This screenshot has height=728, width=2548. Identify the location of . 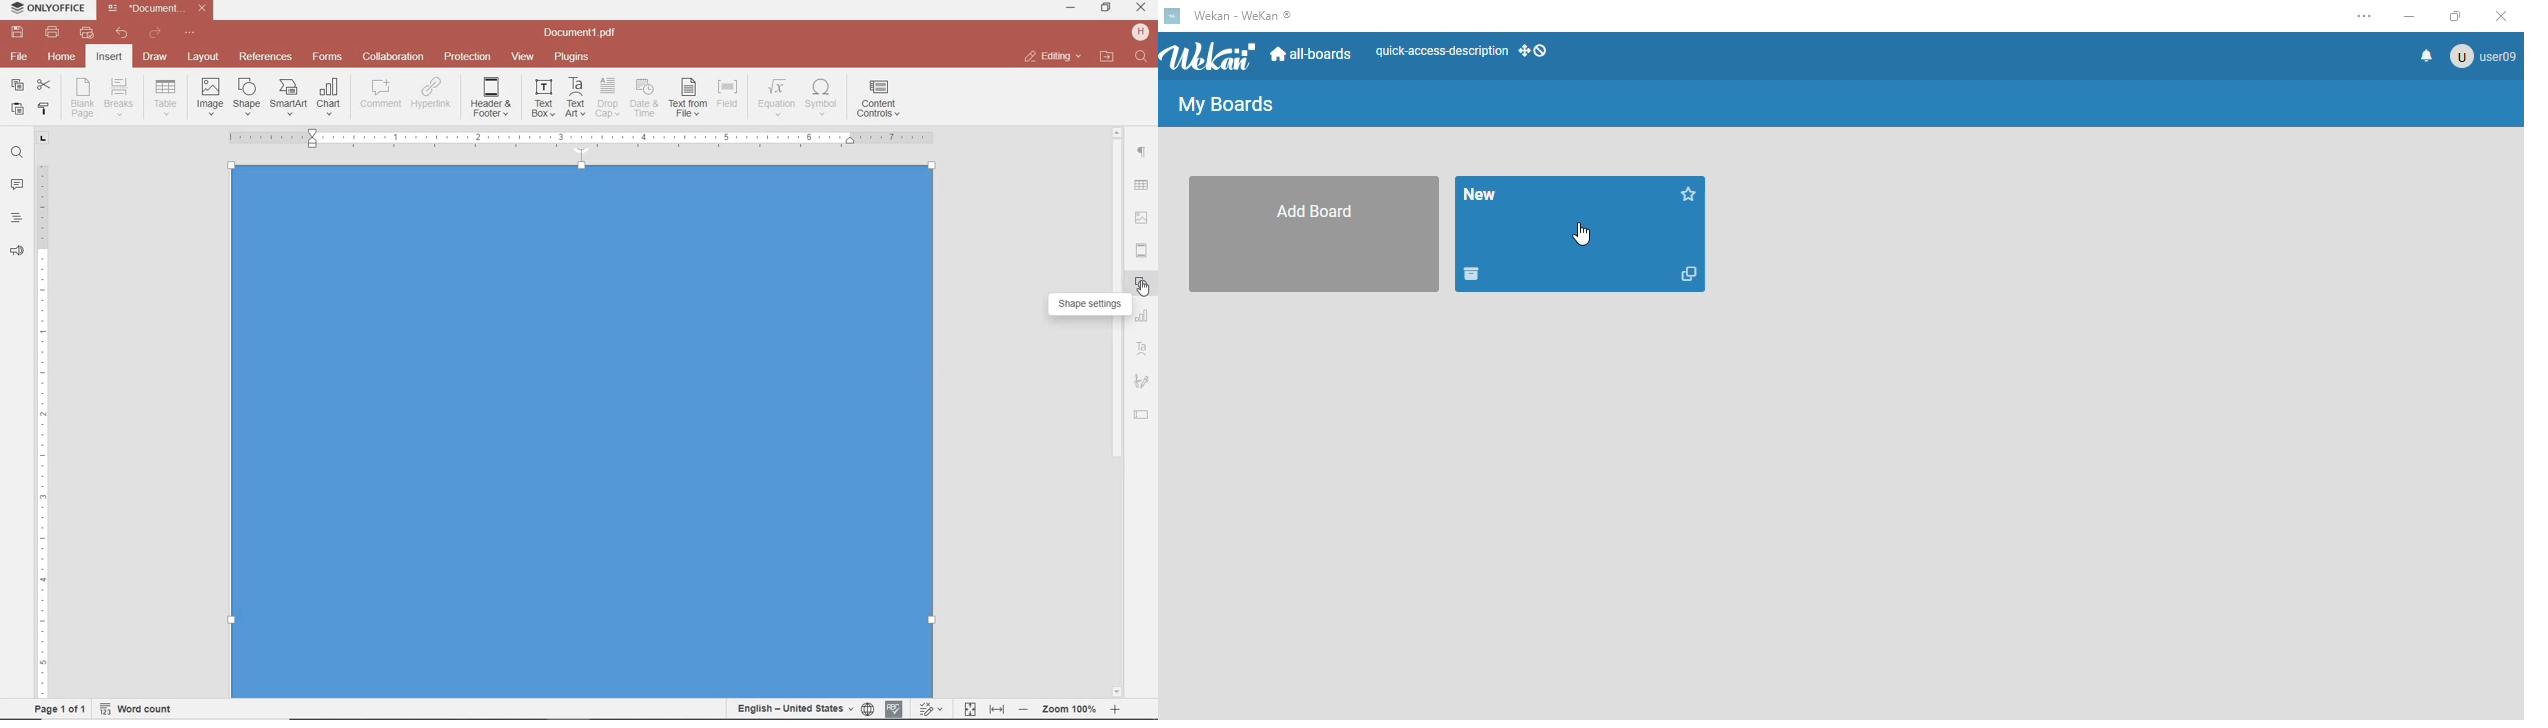
(1117, 130).